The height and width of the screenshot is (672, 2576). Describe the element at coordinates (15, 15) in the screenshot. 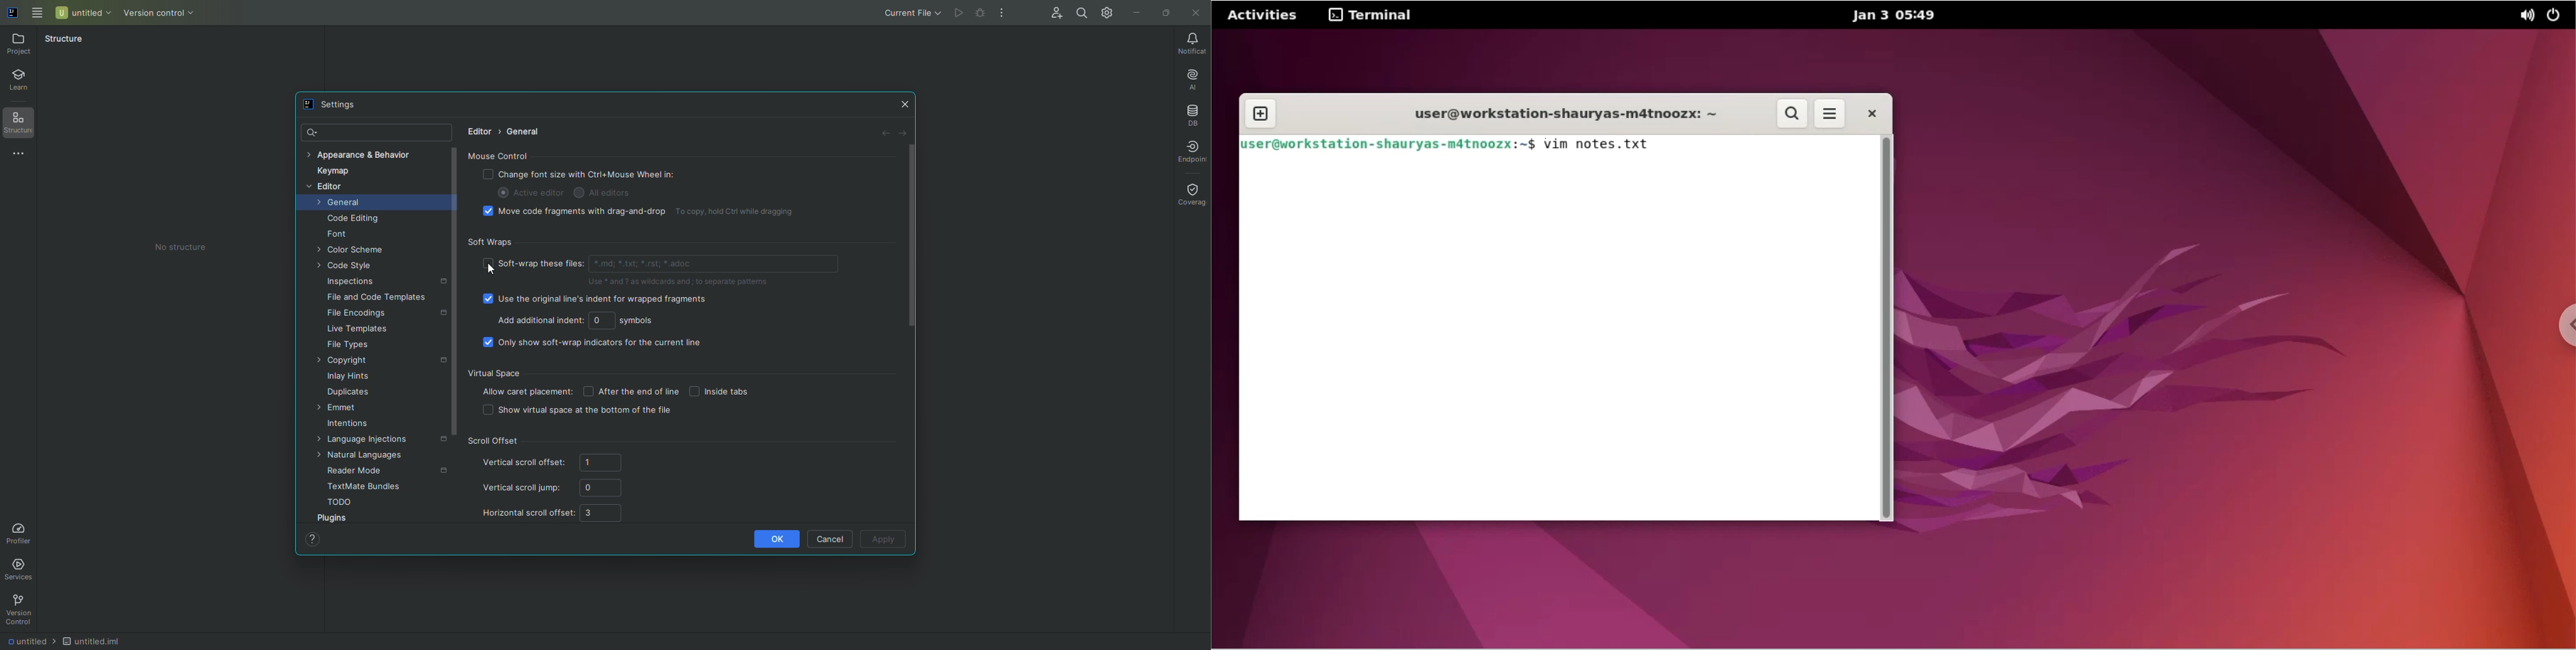

I see `Application logo` at that location.